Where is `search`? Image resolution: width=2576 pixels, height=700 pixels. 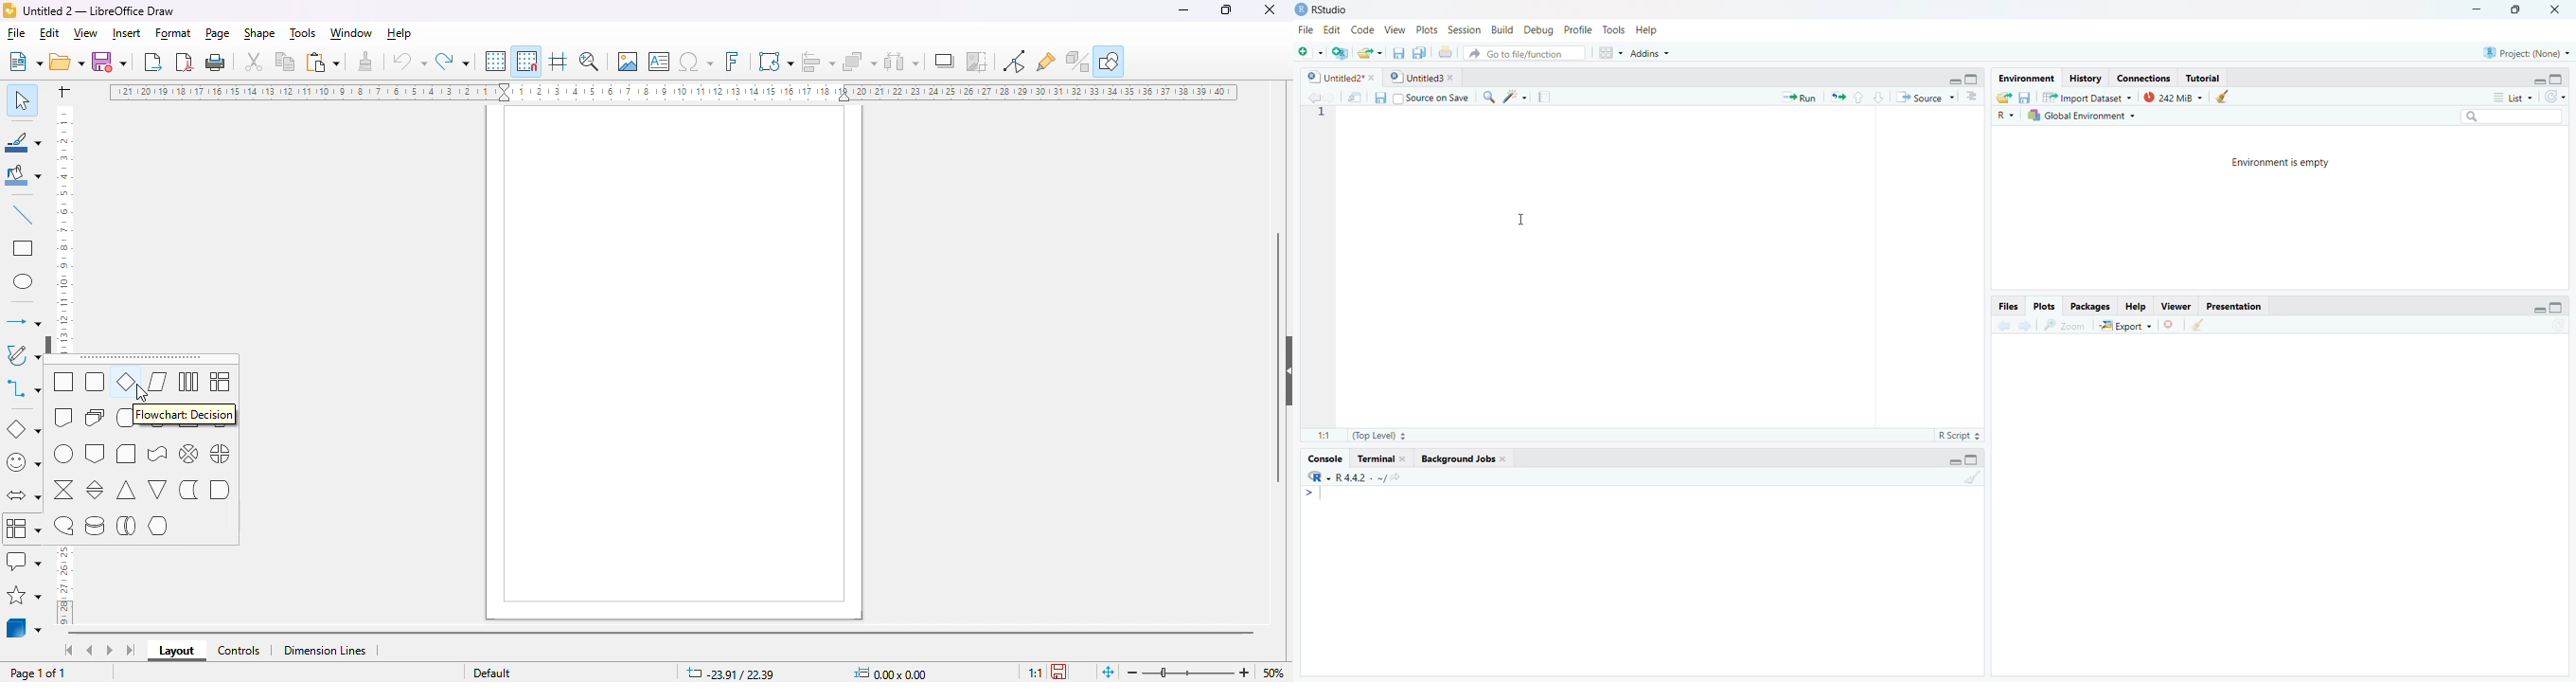 search is located at coordinates (1488, 98).